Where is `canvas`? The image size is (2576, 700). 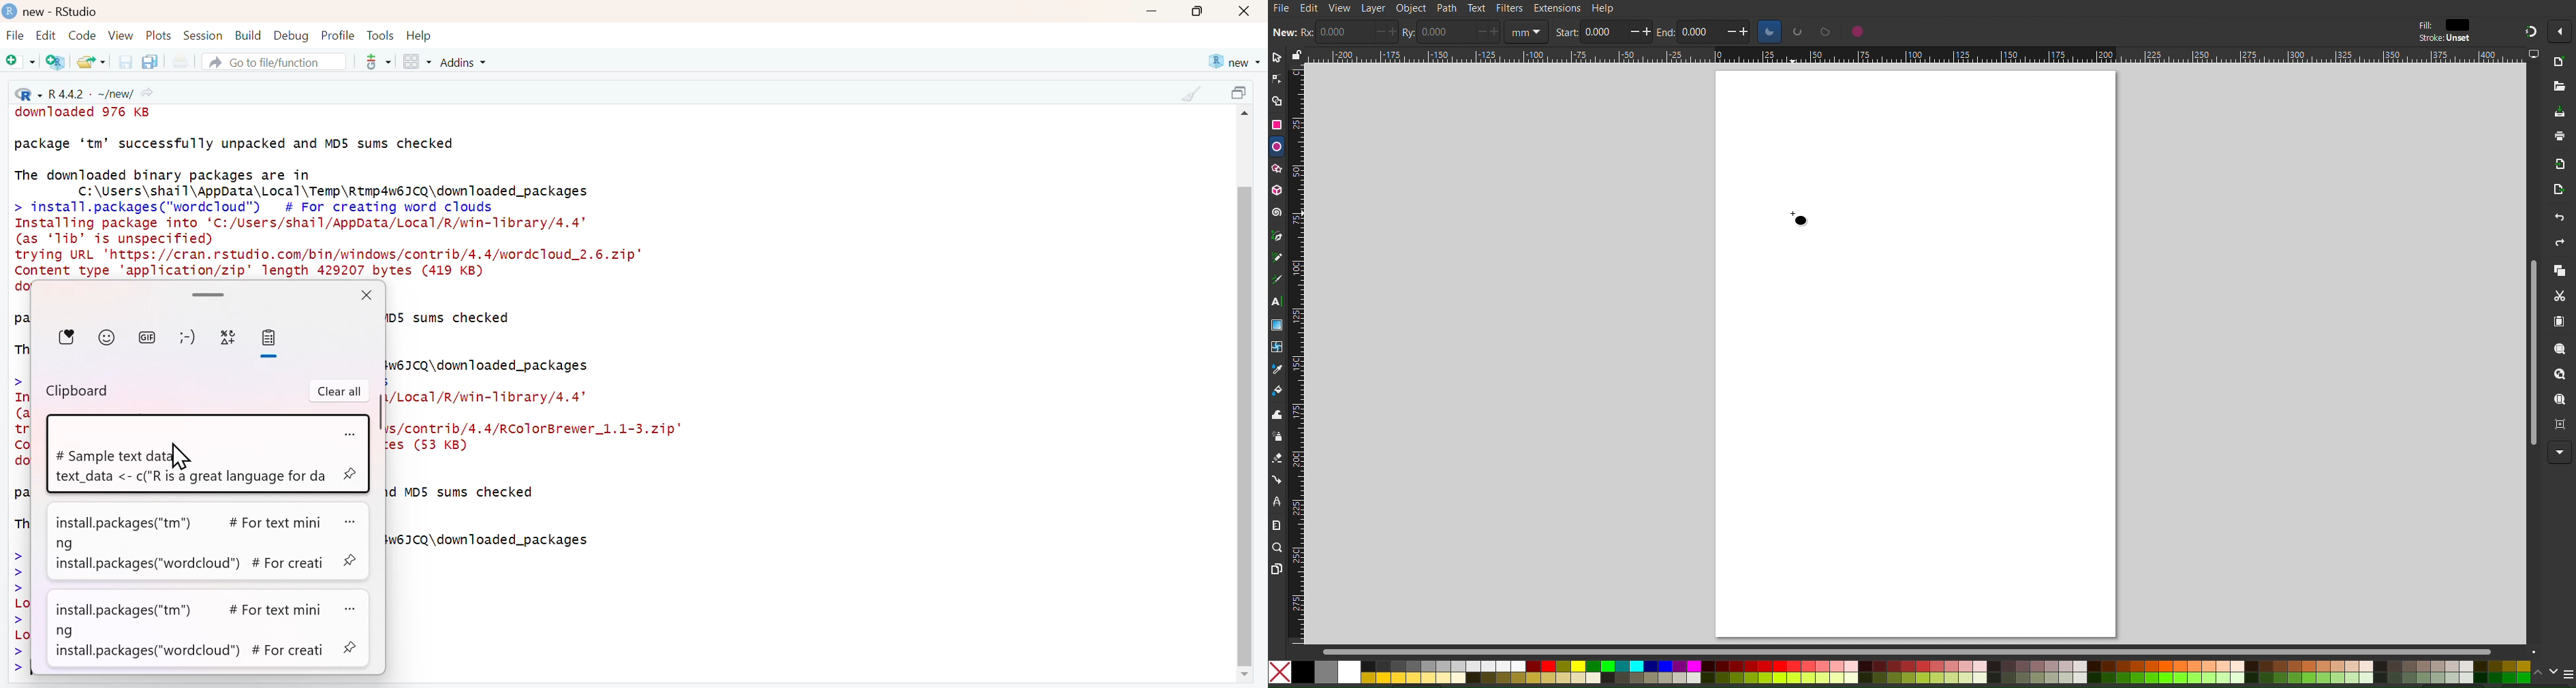
canvas is located at coordinates (1915, 354).